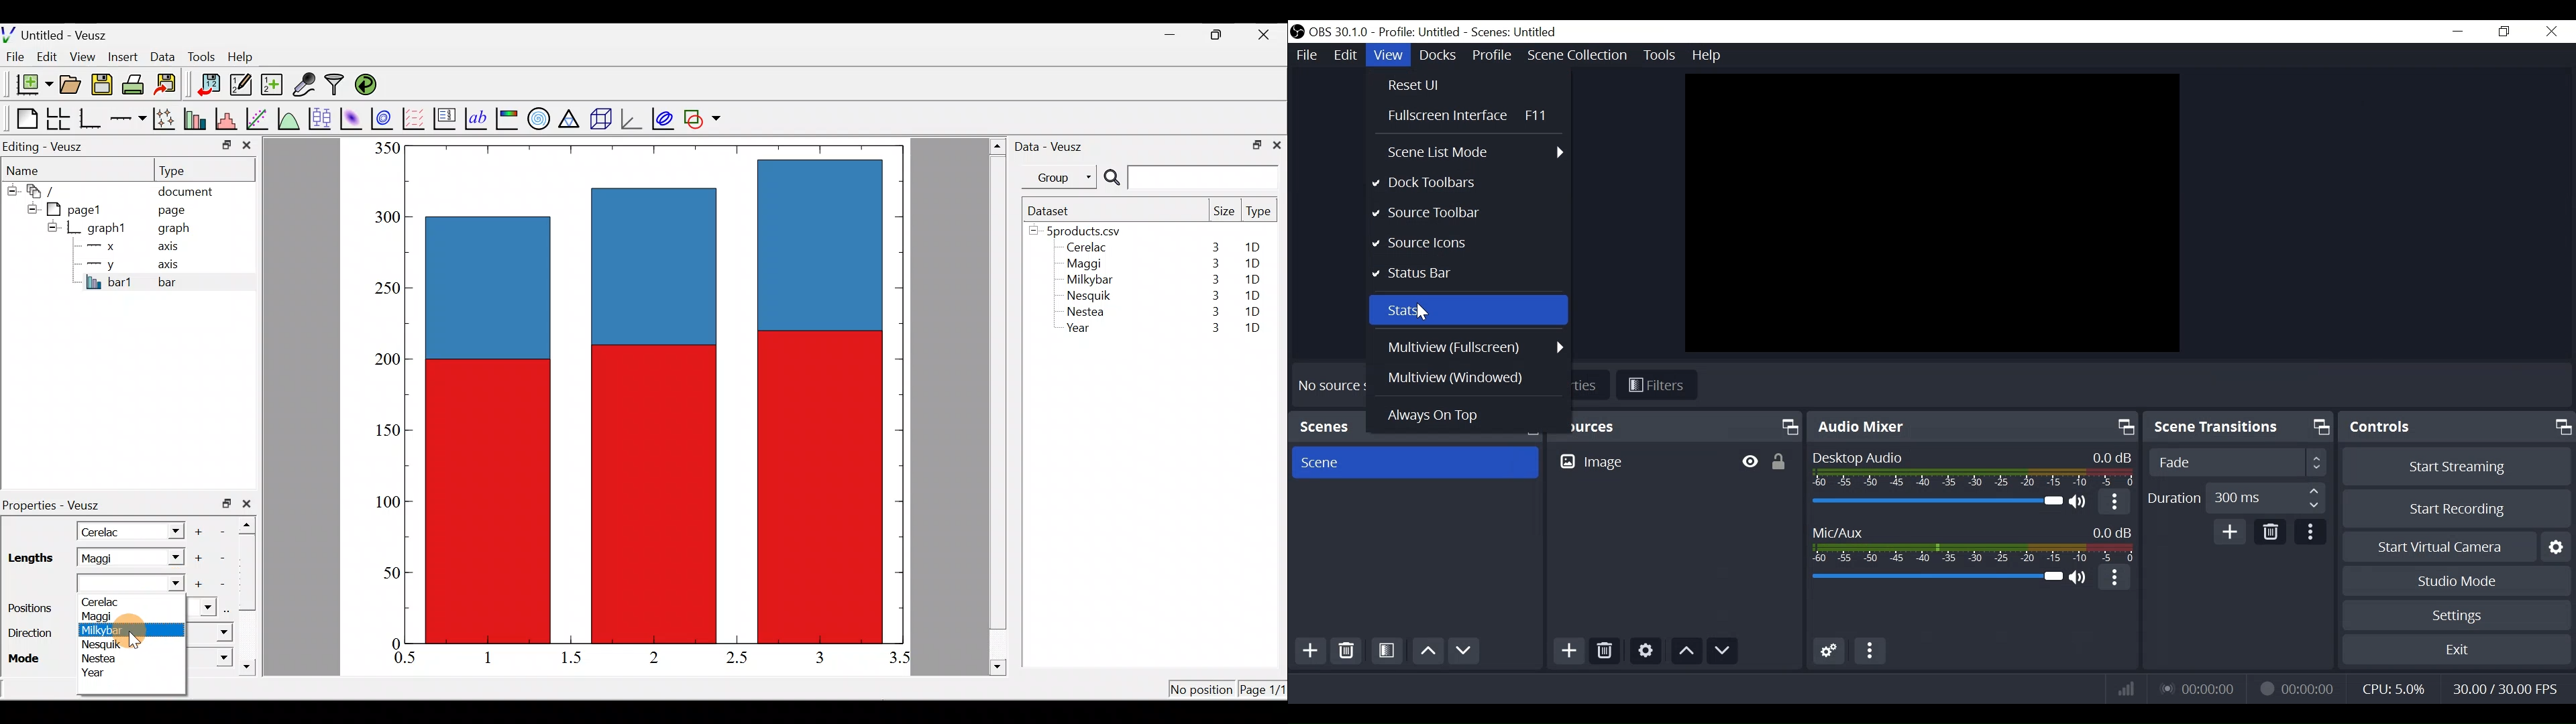 Image resolution: width=2576 pixels, height=728 pixels. I want to click on Desktop Audio, so click(1970, 469).